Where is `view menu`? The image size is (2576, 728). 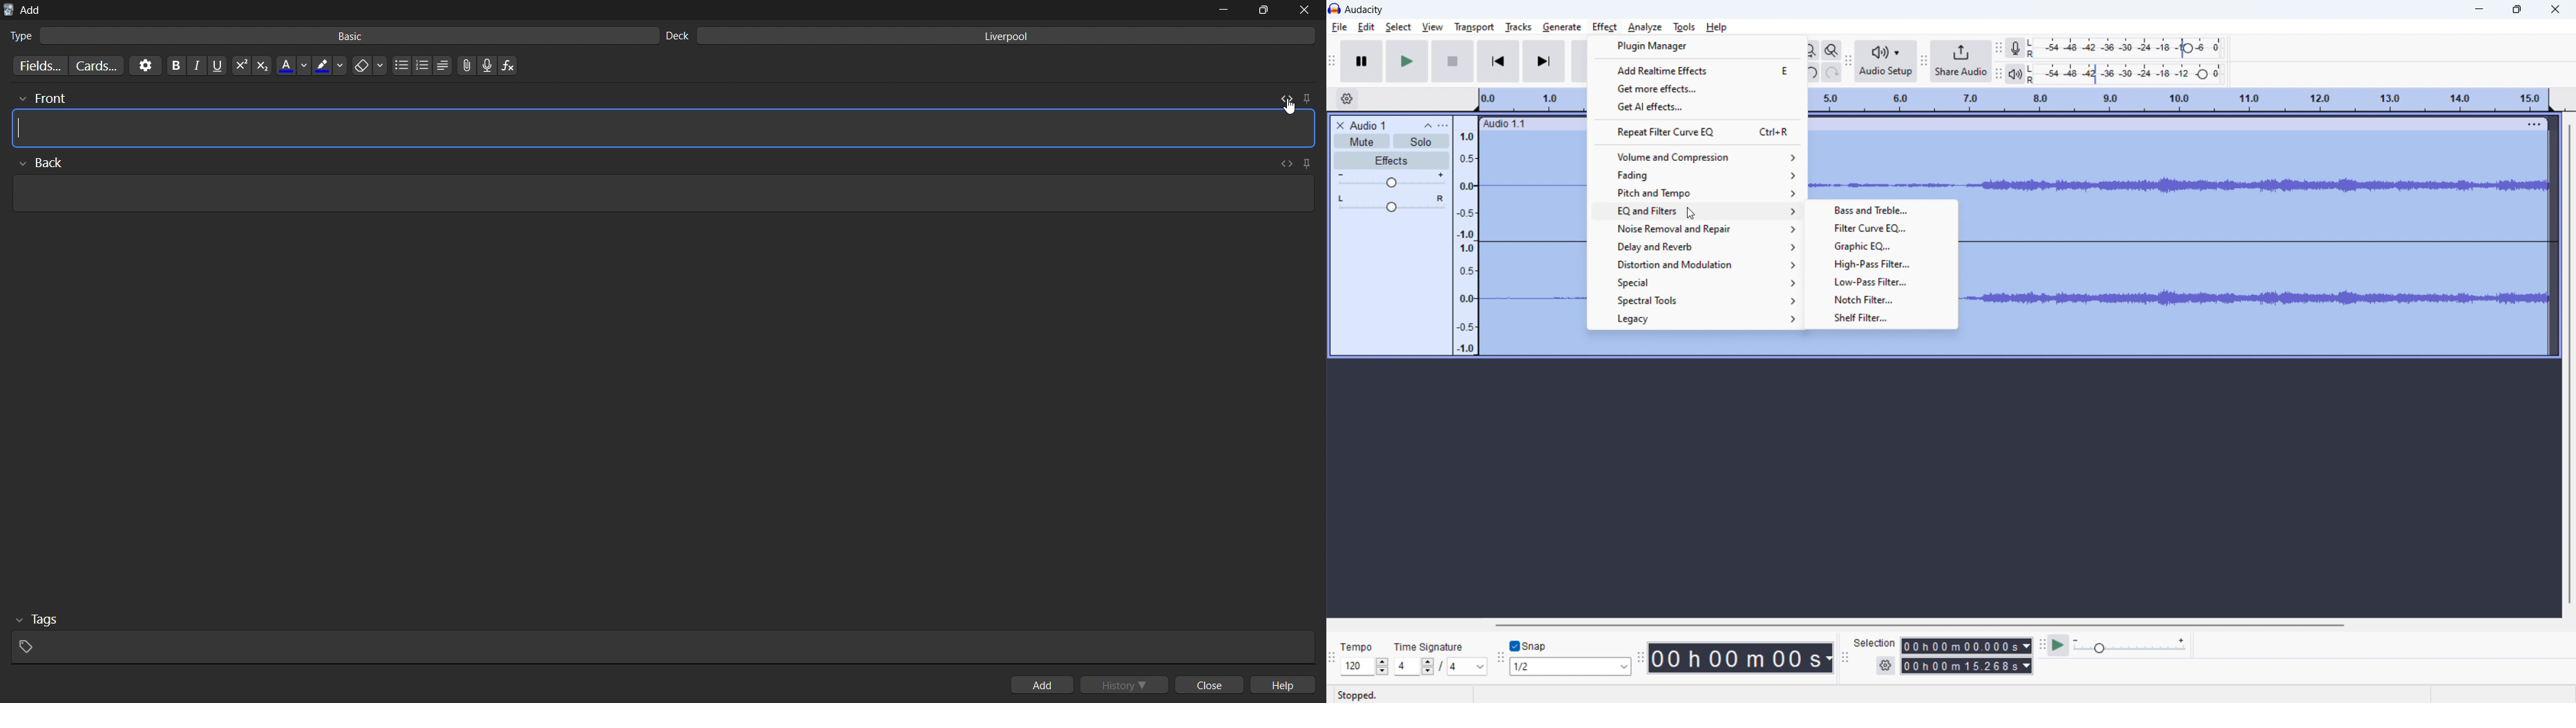 view menu is located at coordinates (1443, 125).